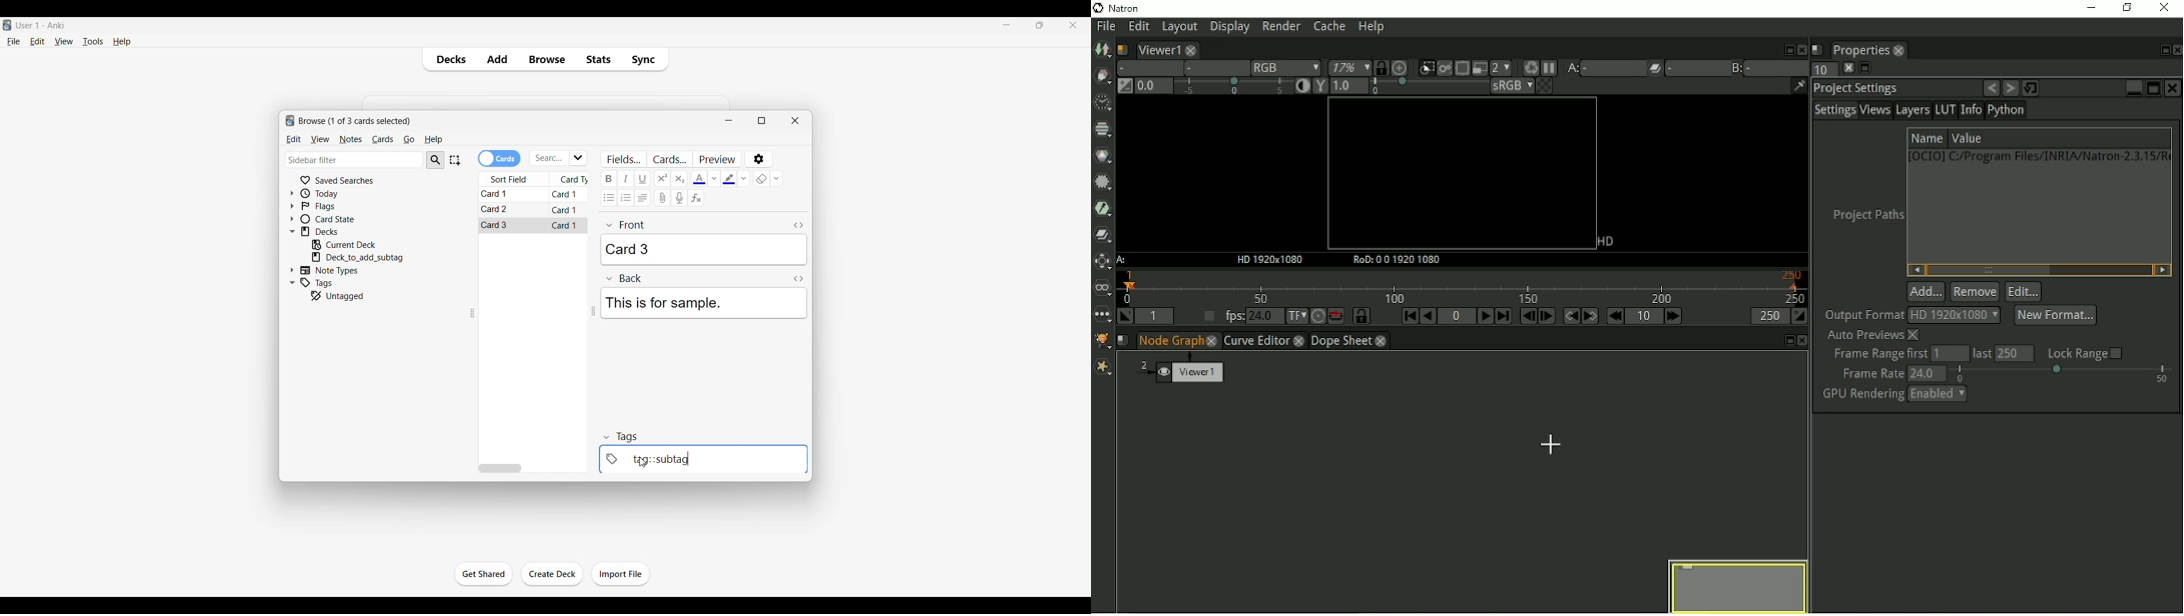  I want to click on Notes menu, so click(351, 140).